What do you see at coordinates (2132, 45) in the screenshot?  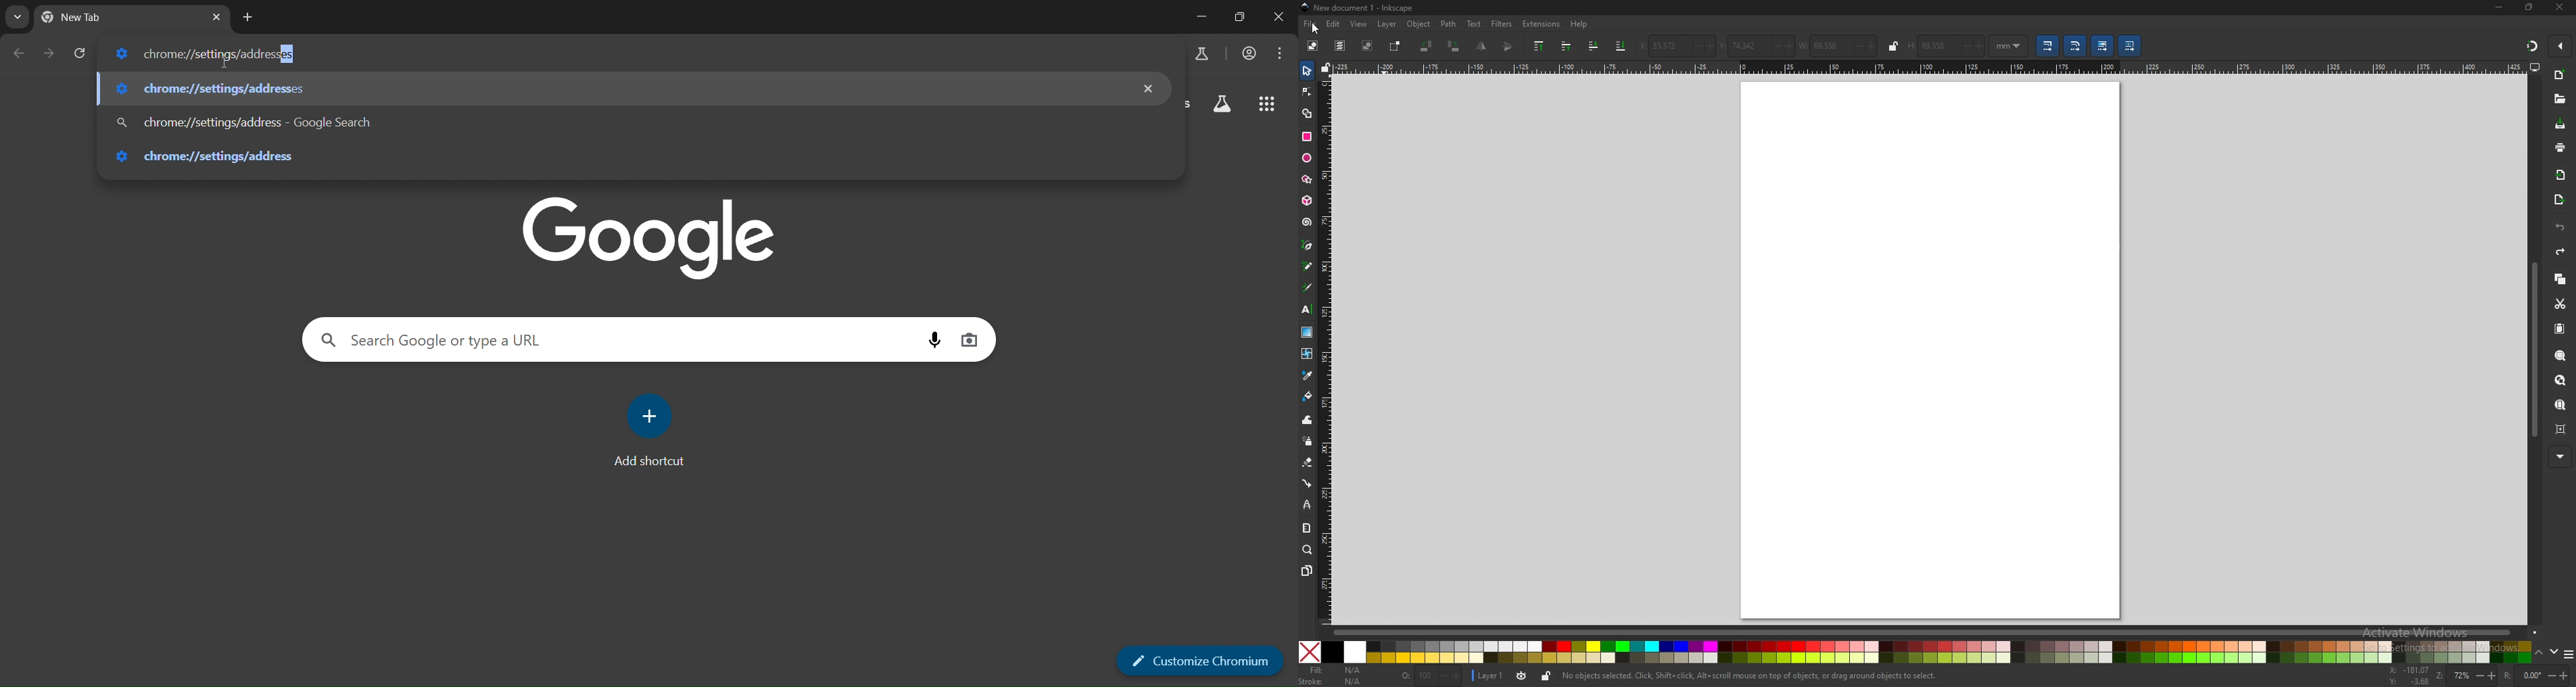 I see `move patterns` at bounding box center [2132, 45].